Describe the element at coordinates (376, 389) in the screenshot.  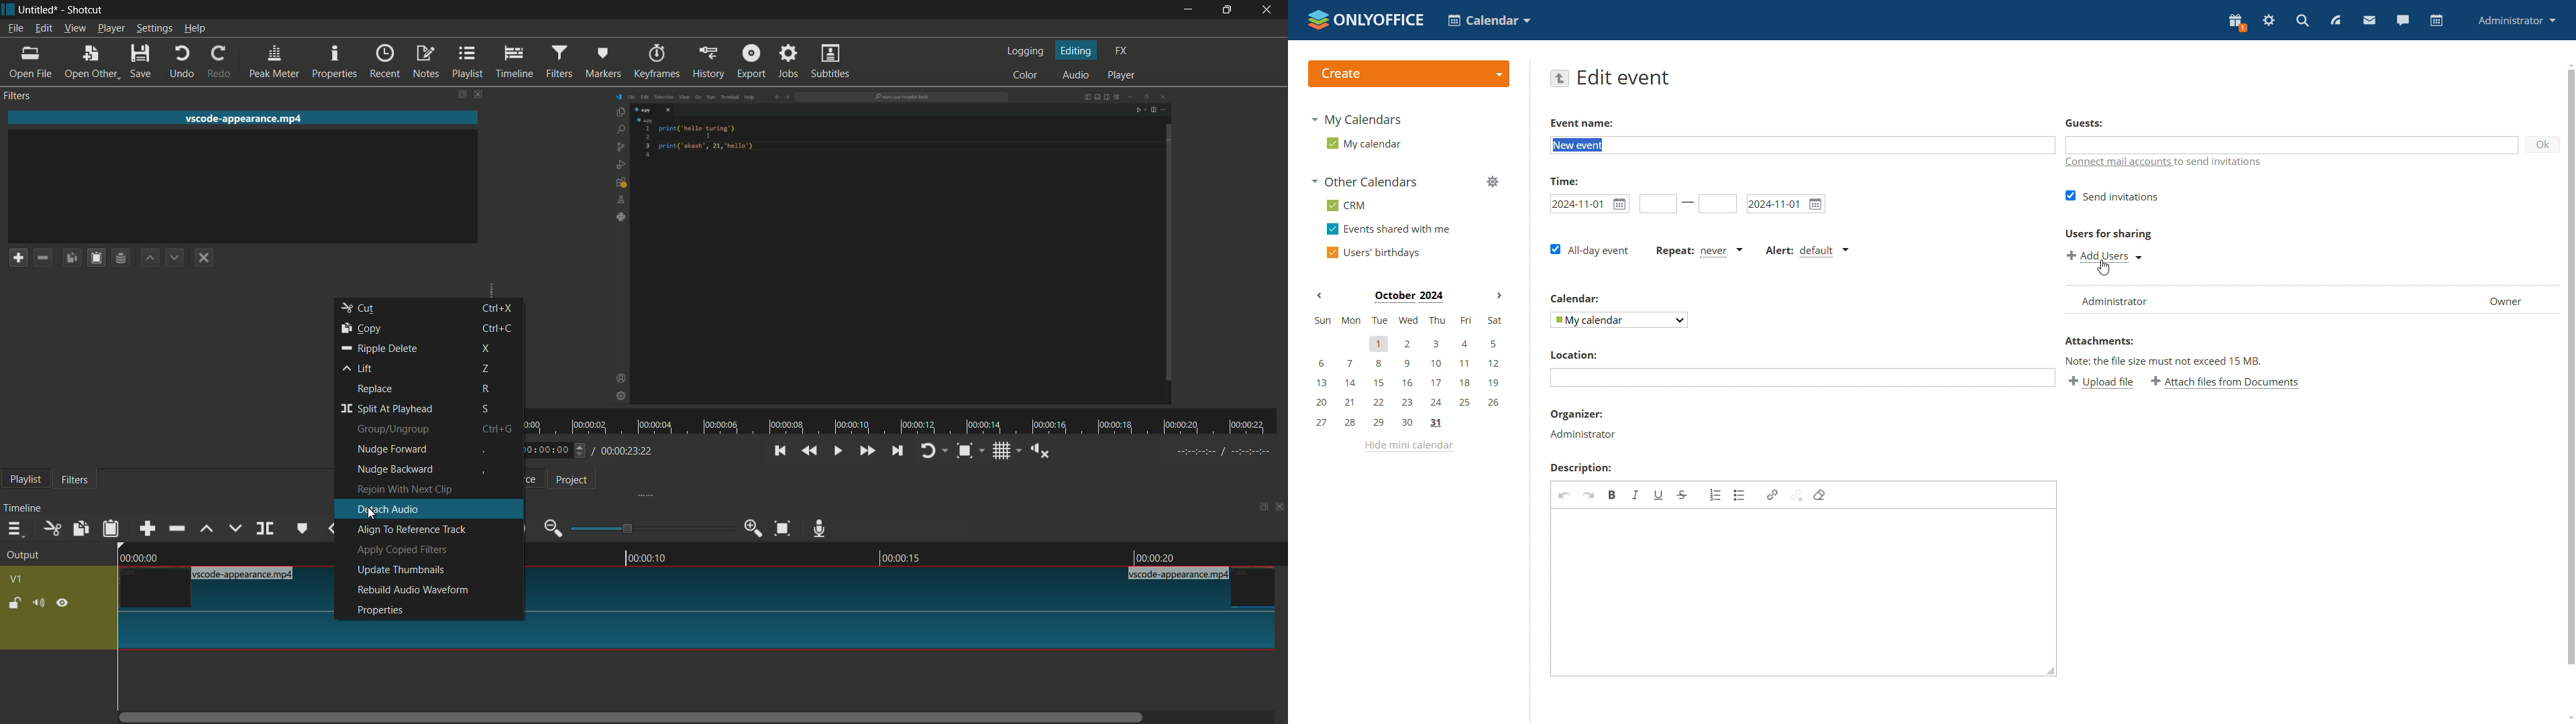
I see `replace` at that location.